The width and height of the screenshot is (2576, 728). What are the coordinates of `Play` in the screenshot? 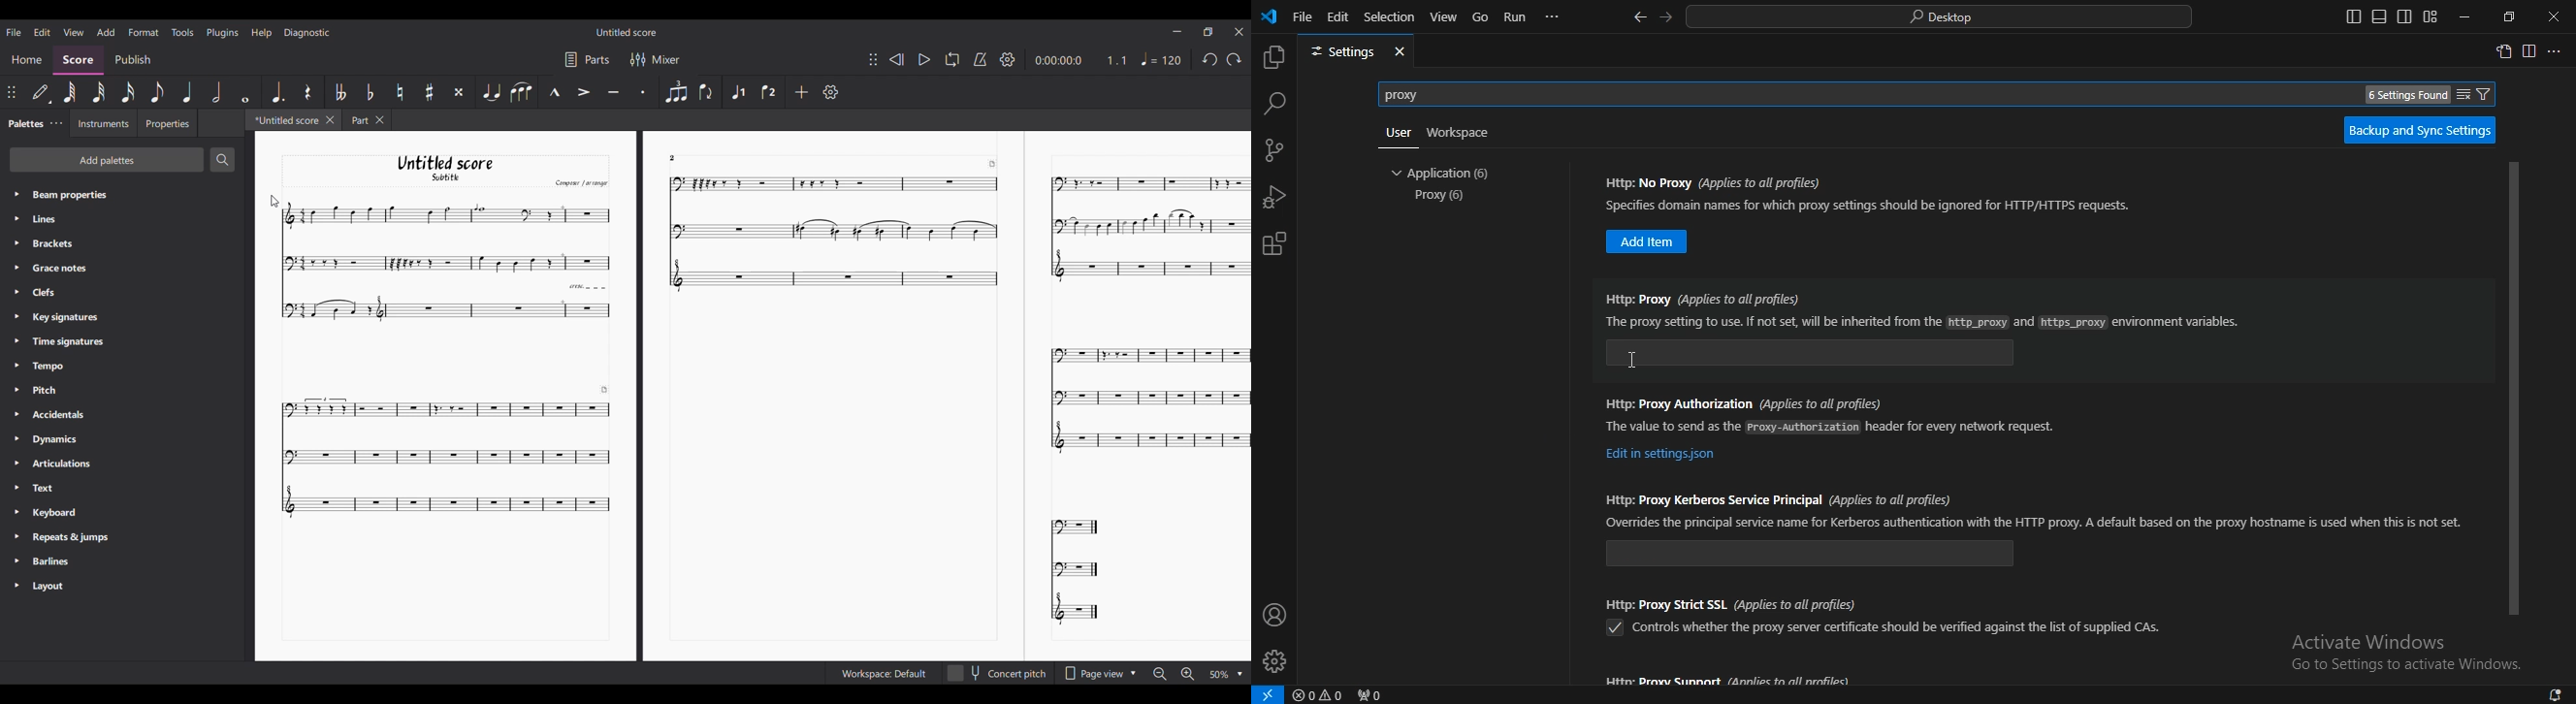 It's located at (924, 60).